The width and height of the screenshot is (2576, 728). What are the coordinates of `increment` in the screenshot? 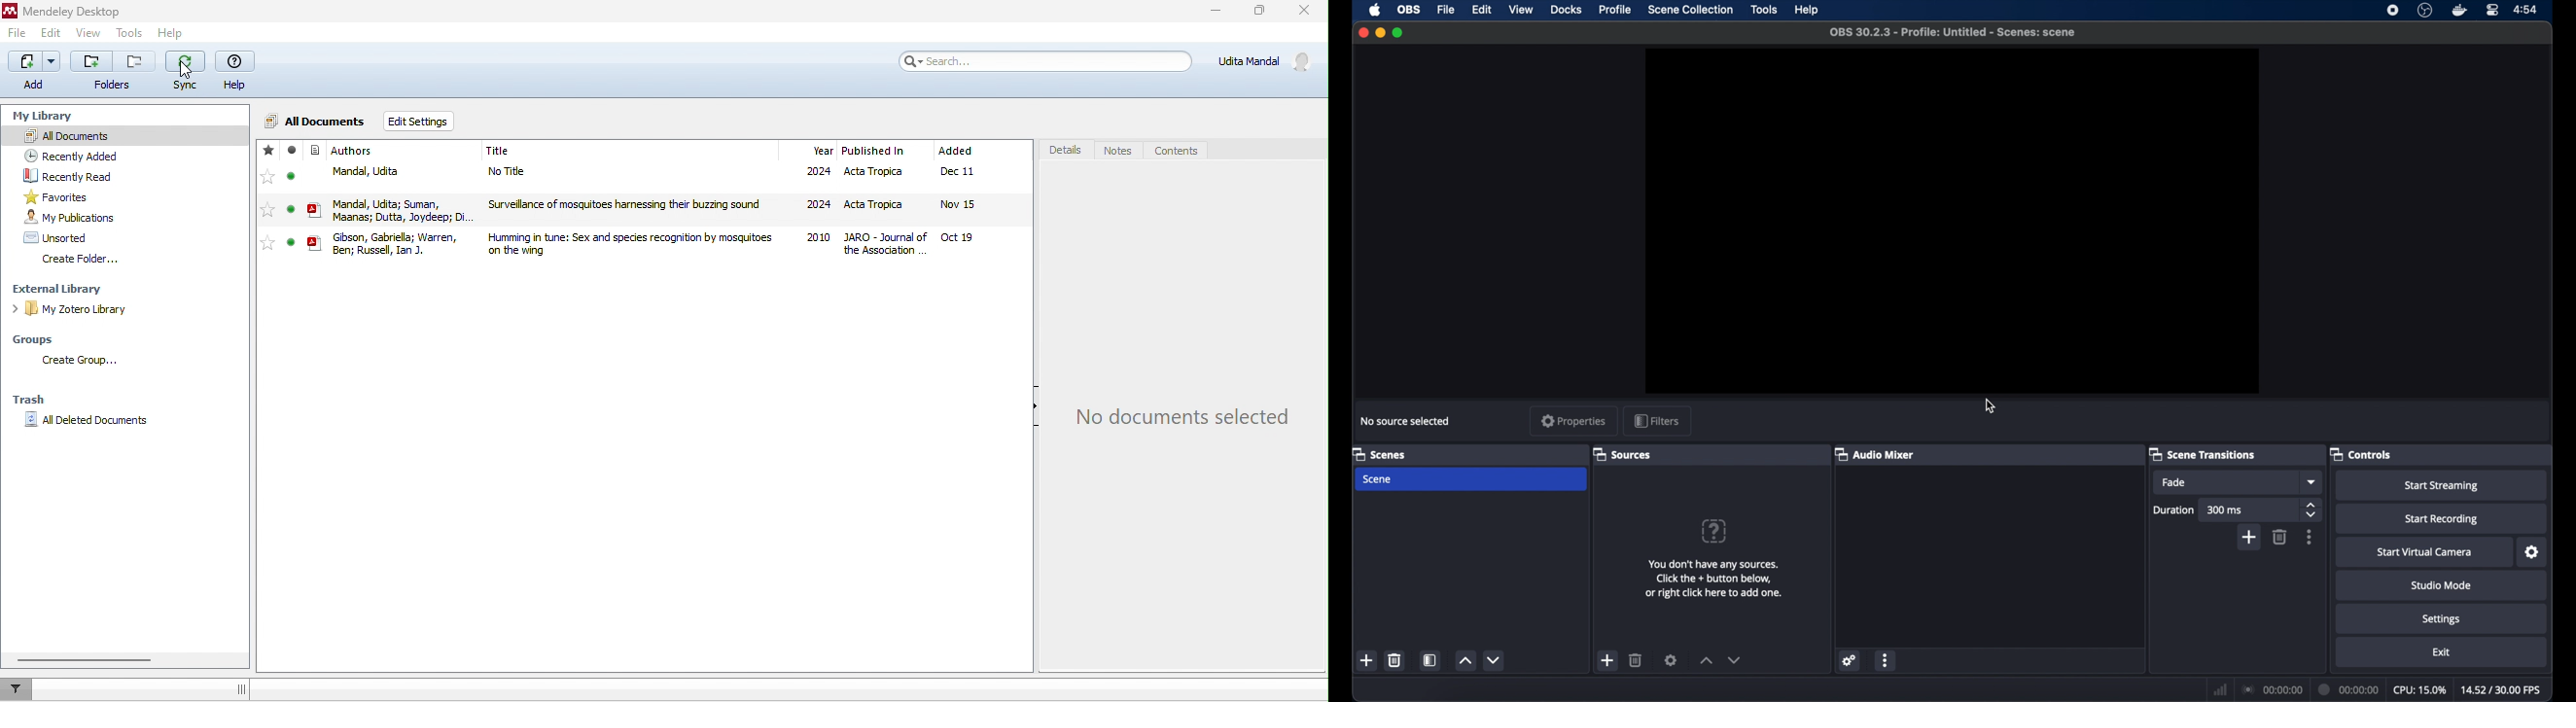 It's located at (1706, 661).